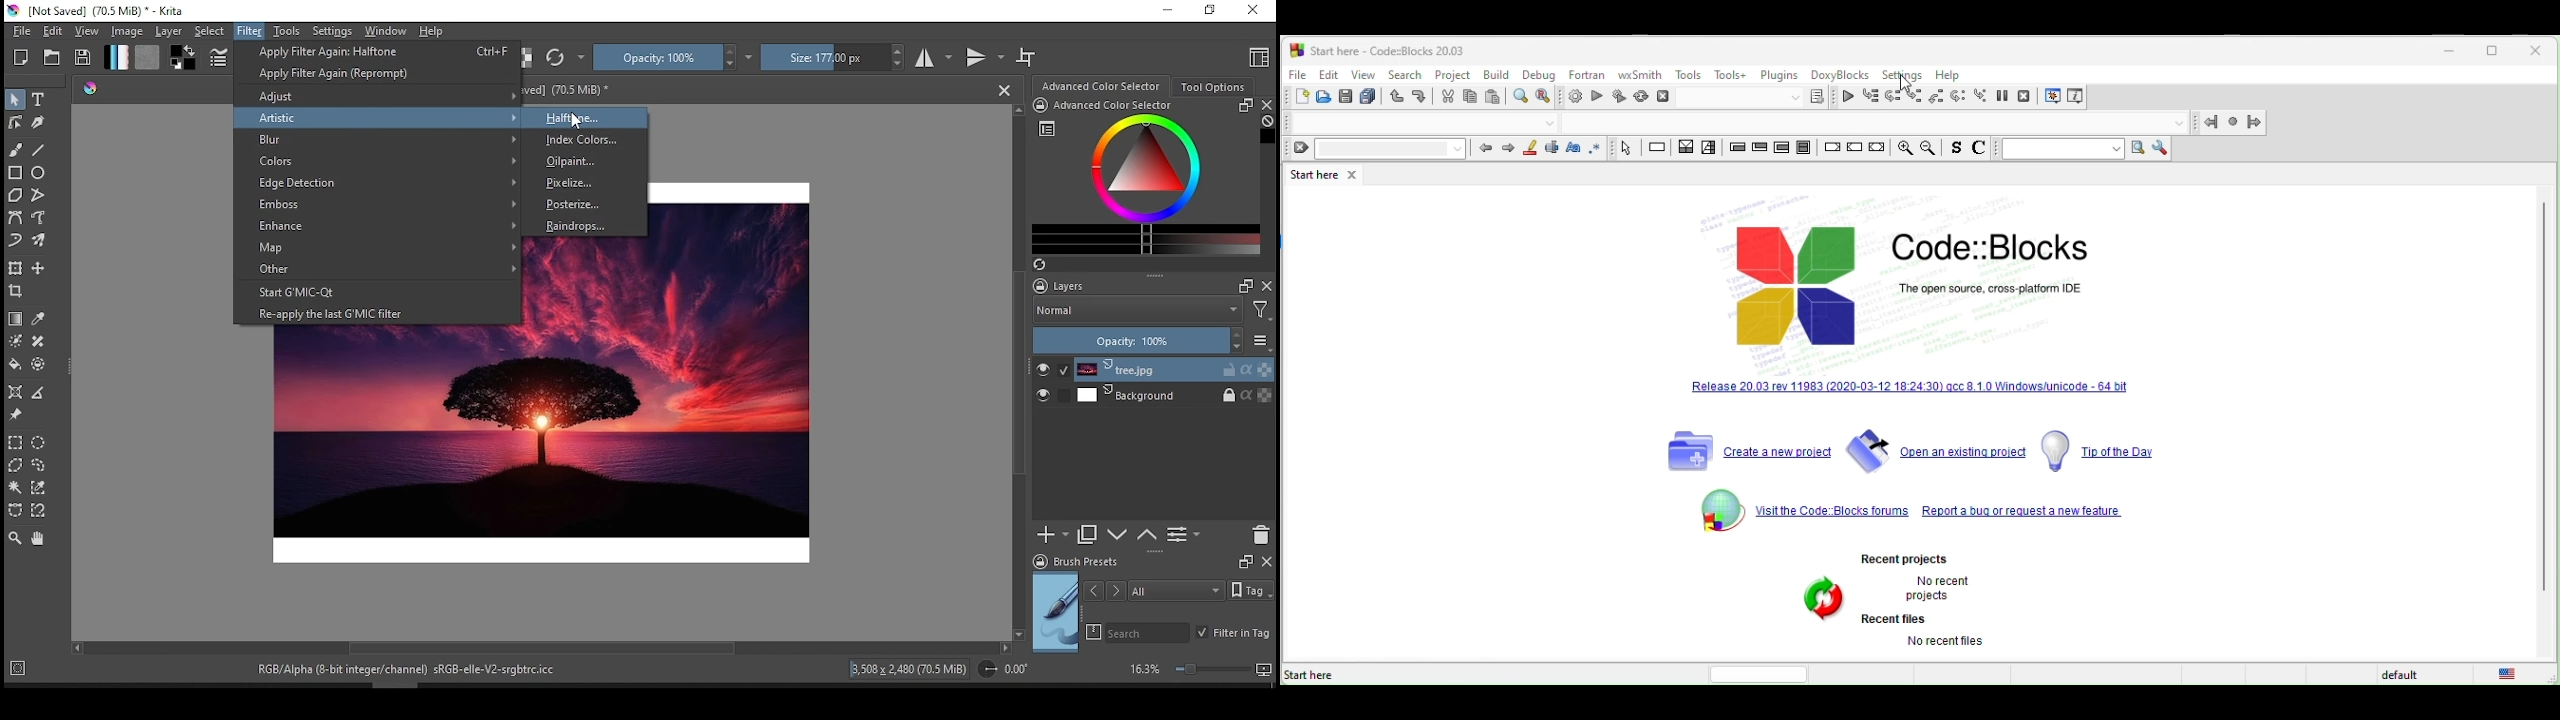 The width and height of the screenshot is (2576, 728). I want to click on edge detection, so click(379, 182).